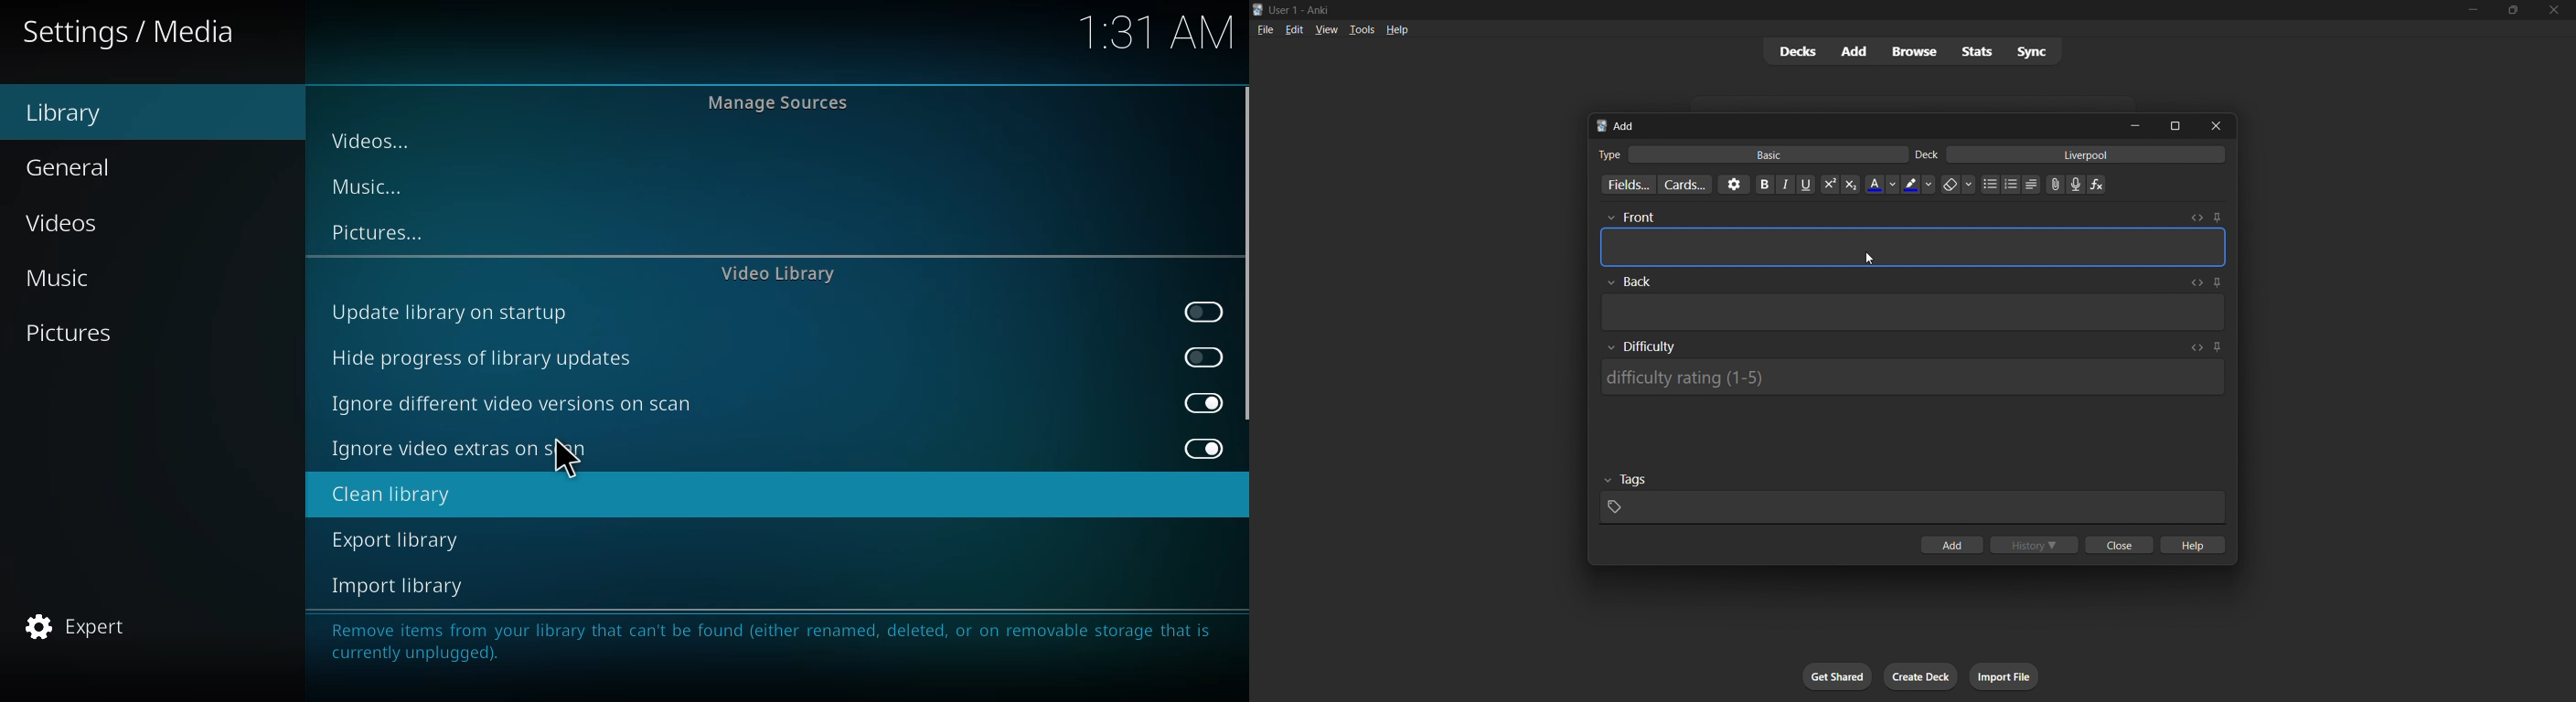 Image resolution: width=2576 pixels, height=728 pixels. What do you see at coordinates (1626, 184) in the screenshot?
I see `customize fields` at bounding box center [1626, 184].